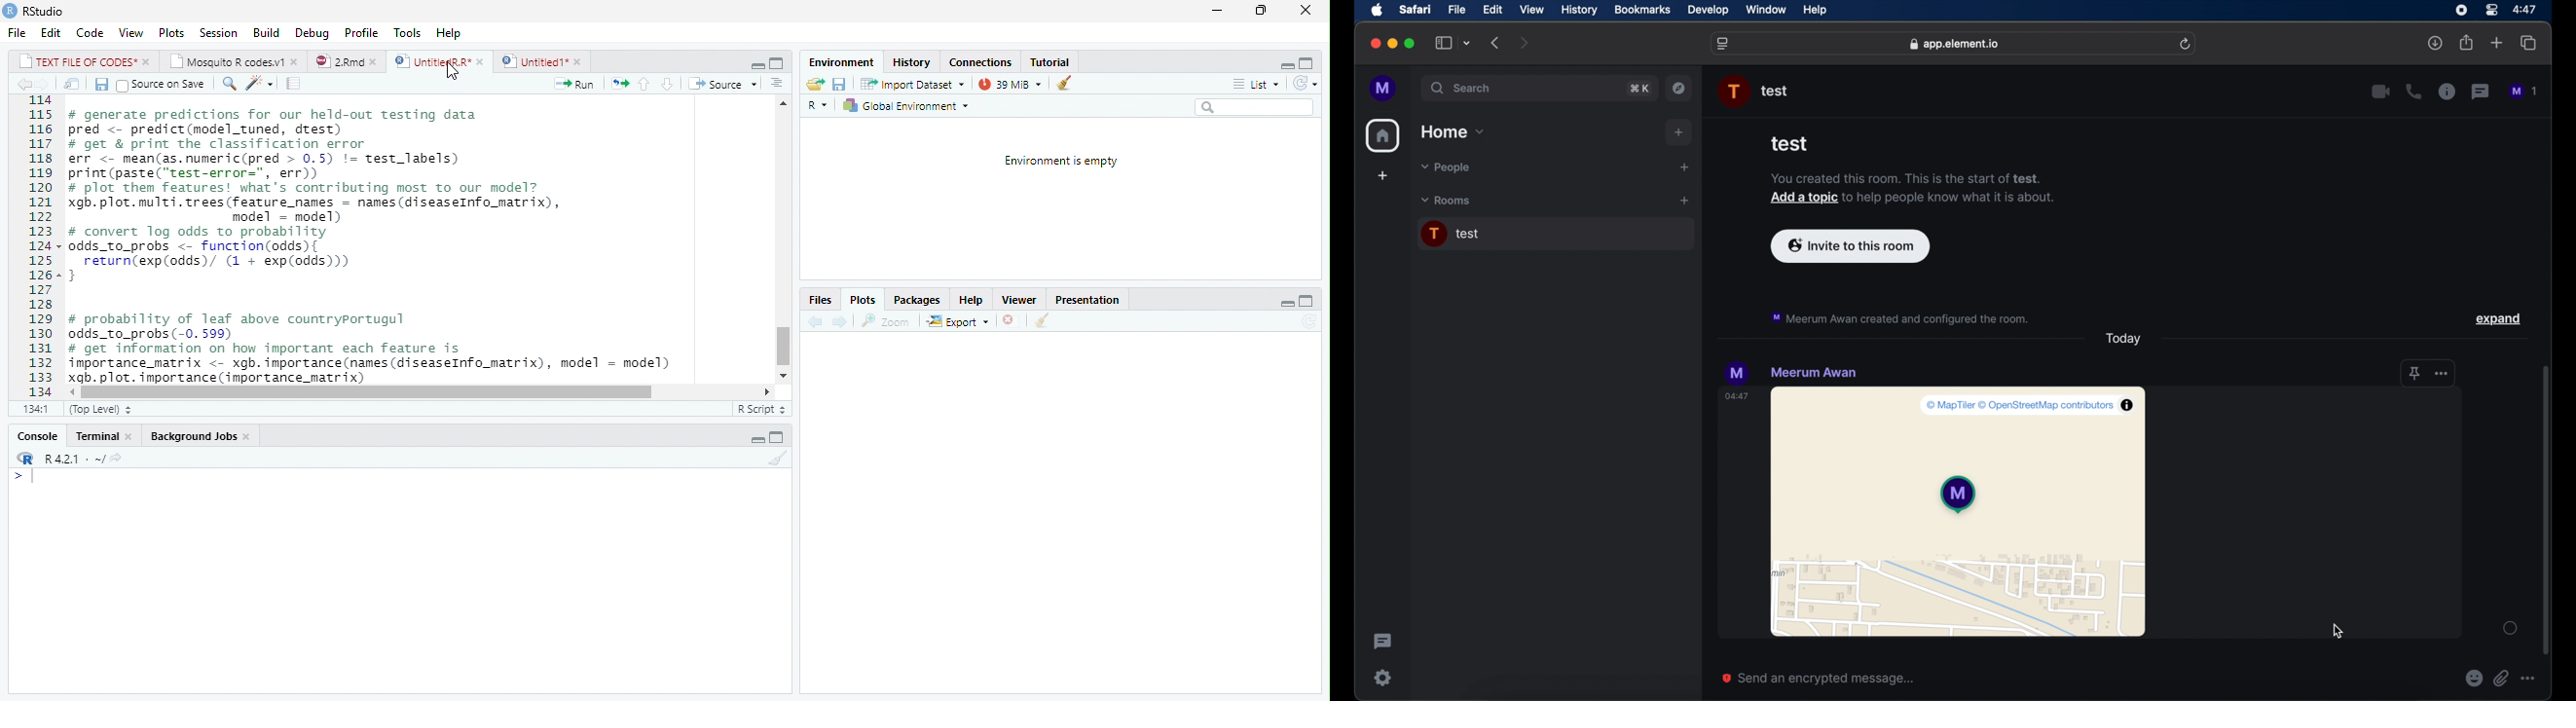 The height and width of the screenshot is (728, 2576). I want to click on rooms dropdown, so click(1446, 201).